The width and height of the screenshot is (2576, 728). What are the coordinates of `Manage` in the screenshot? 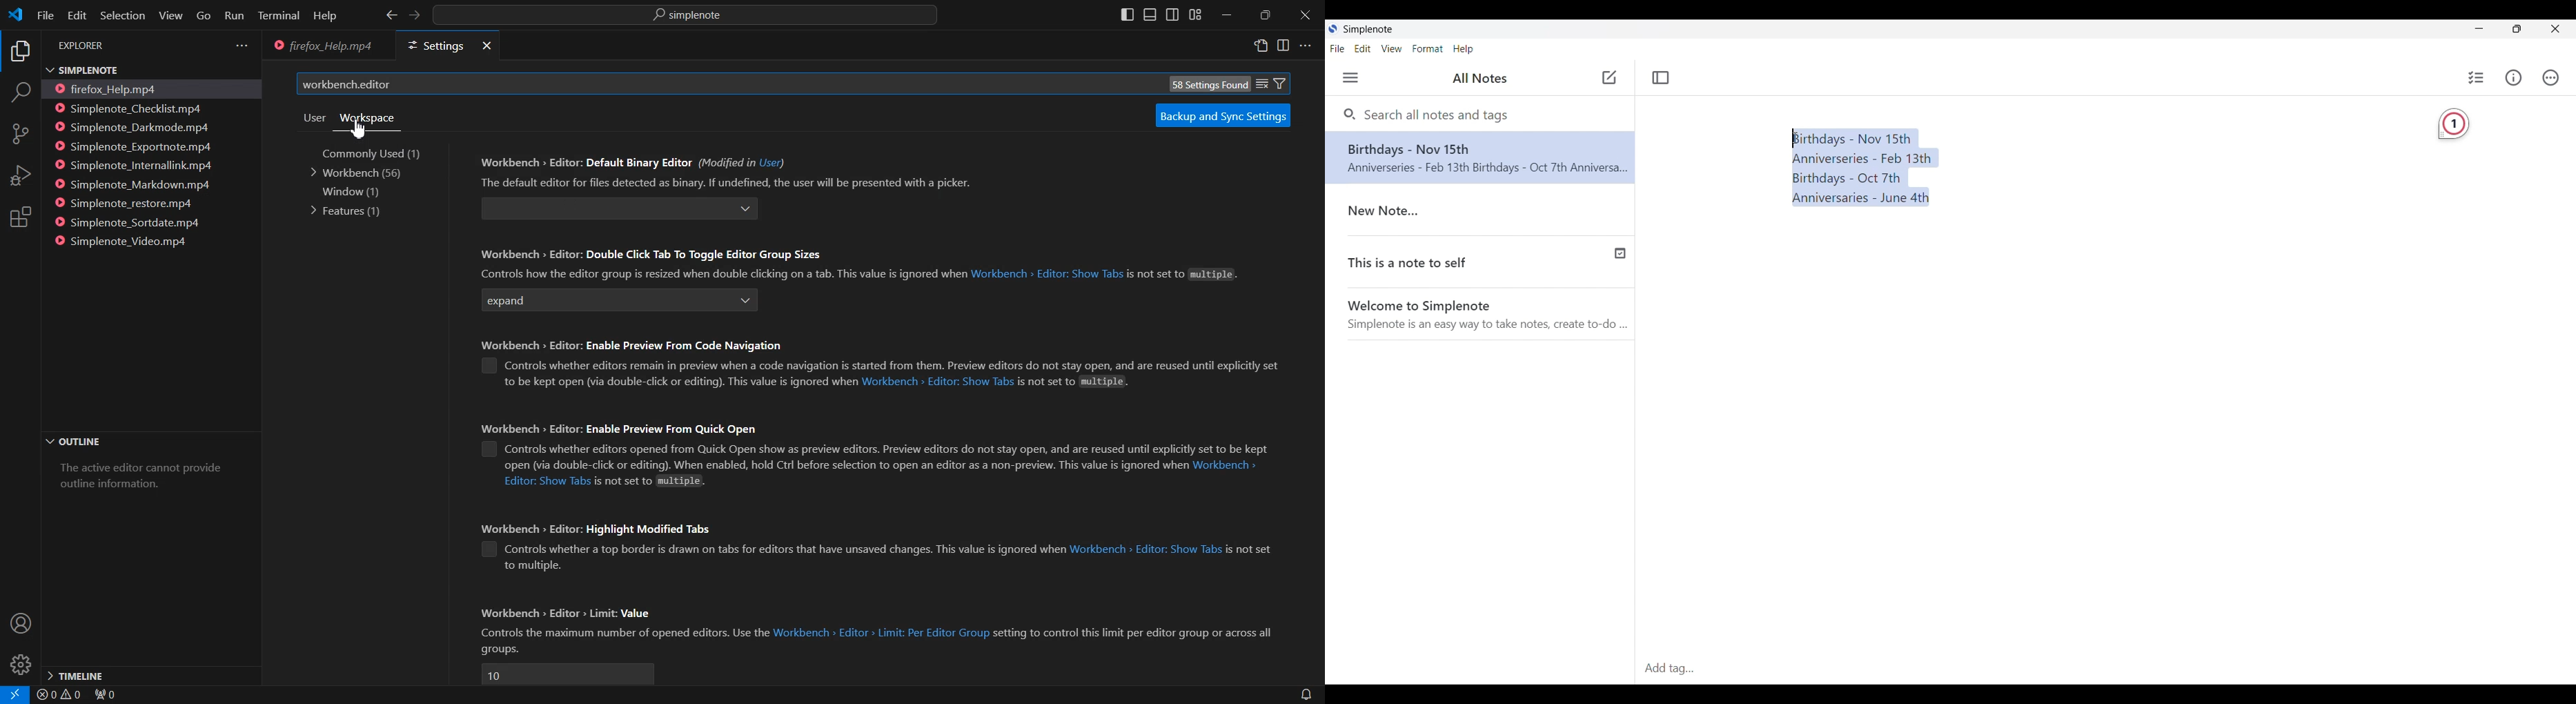 It's located at (21, 665).